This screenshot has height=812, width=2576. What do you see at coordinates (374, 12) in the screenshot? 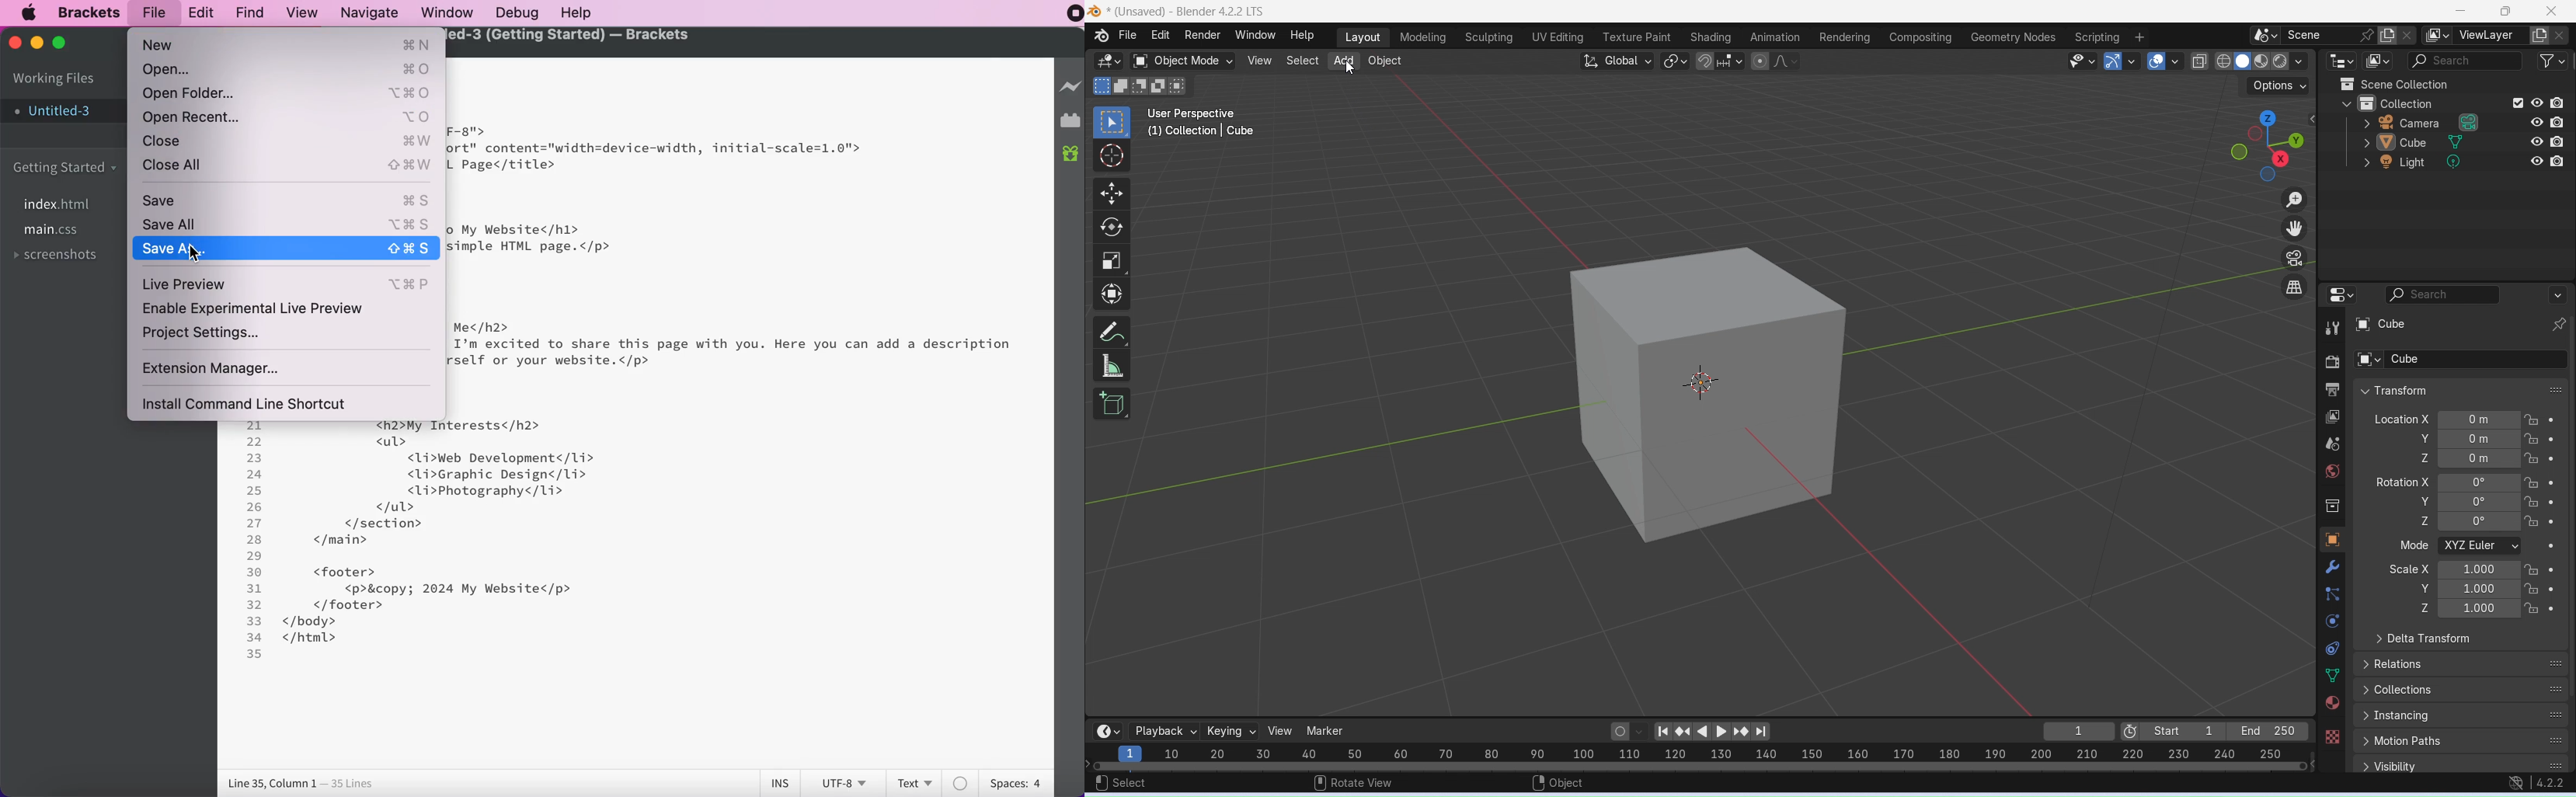
I see `navigate` at bounding box center [374, 12].